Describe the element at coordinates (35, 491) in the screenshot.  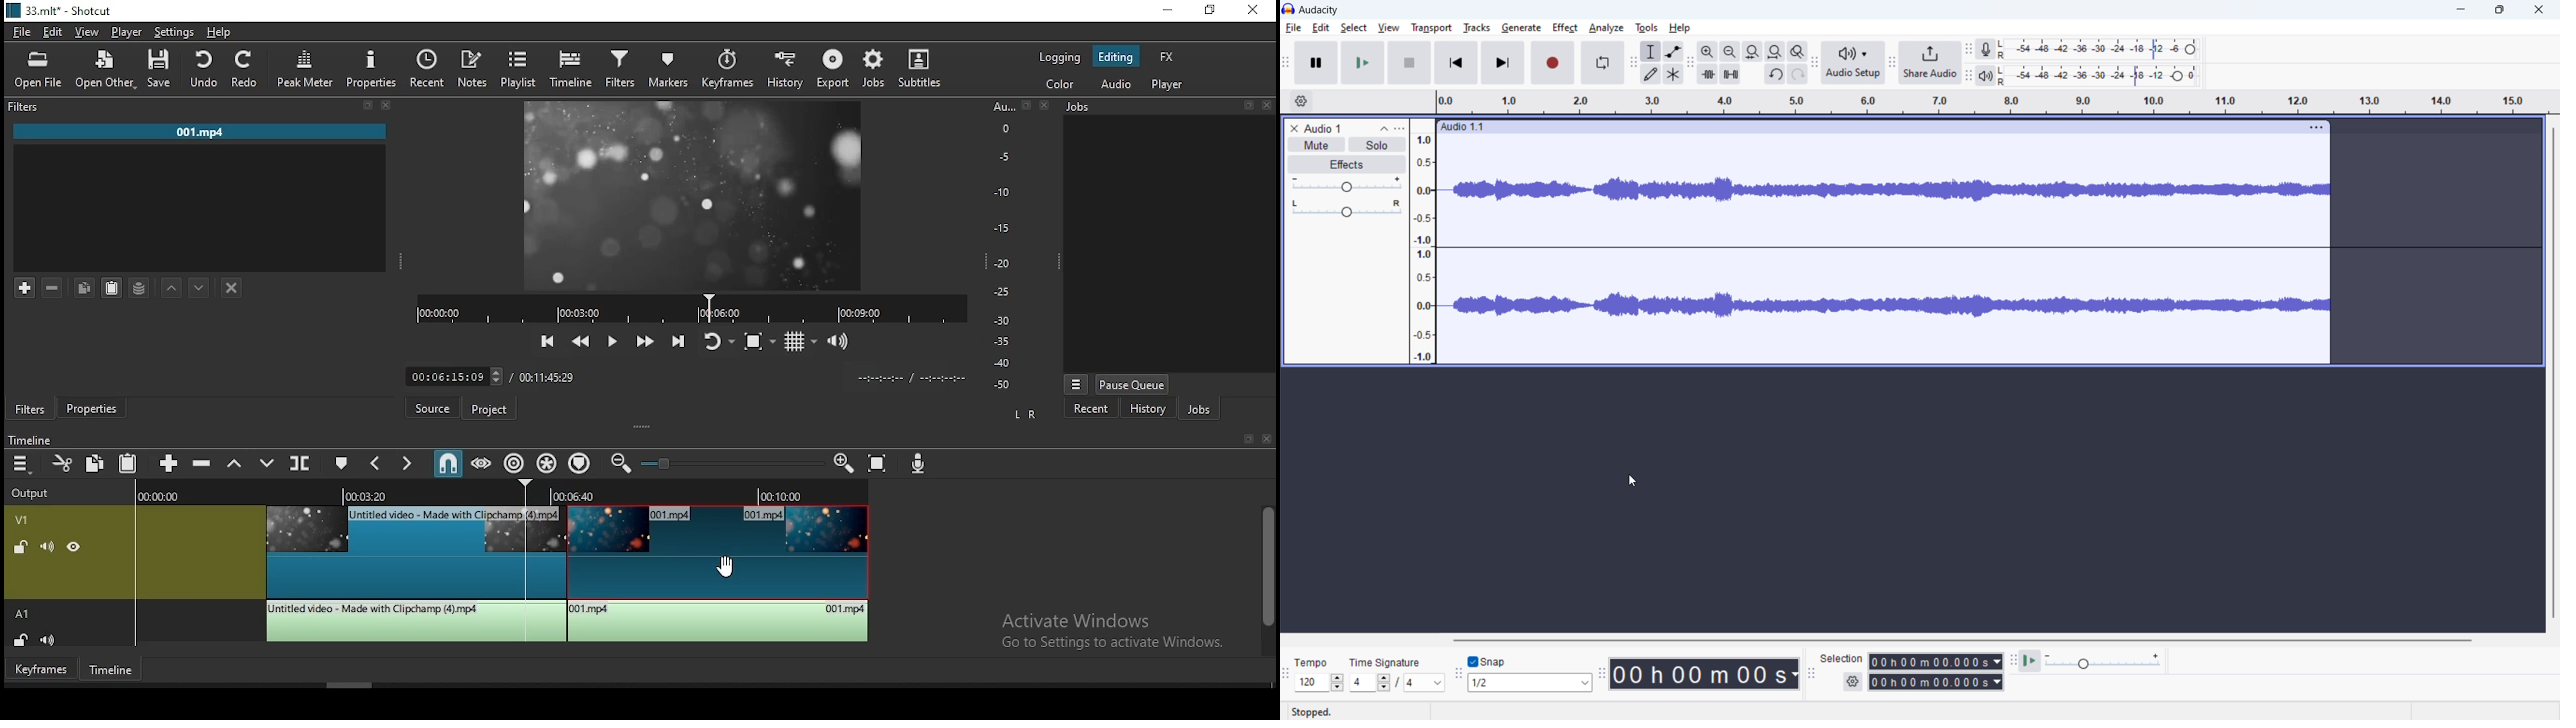
I see `output` at that location.